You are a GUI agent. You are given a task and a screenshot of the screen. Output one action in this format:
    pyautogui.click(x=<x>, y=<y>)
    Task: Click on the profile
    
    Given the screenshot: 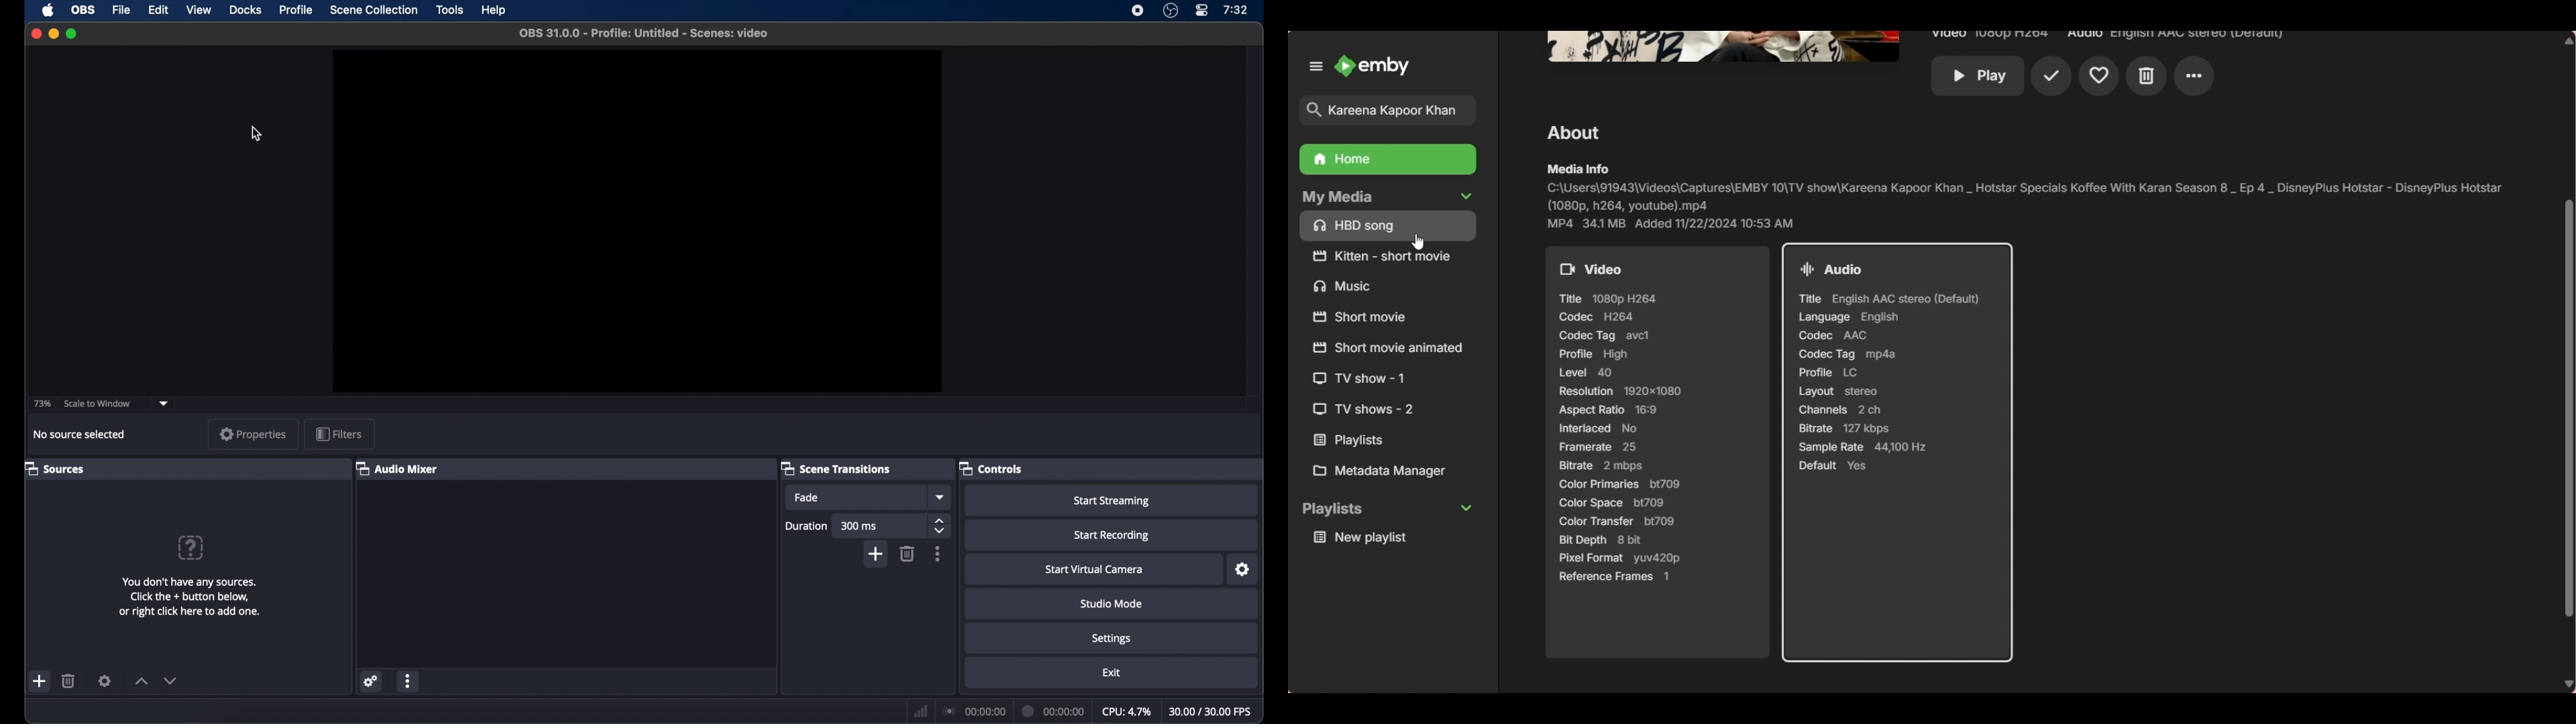 What is the action you would take?
    pyautogui.click(x=297, y=9)
    